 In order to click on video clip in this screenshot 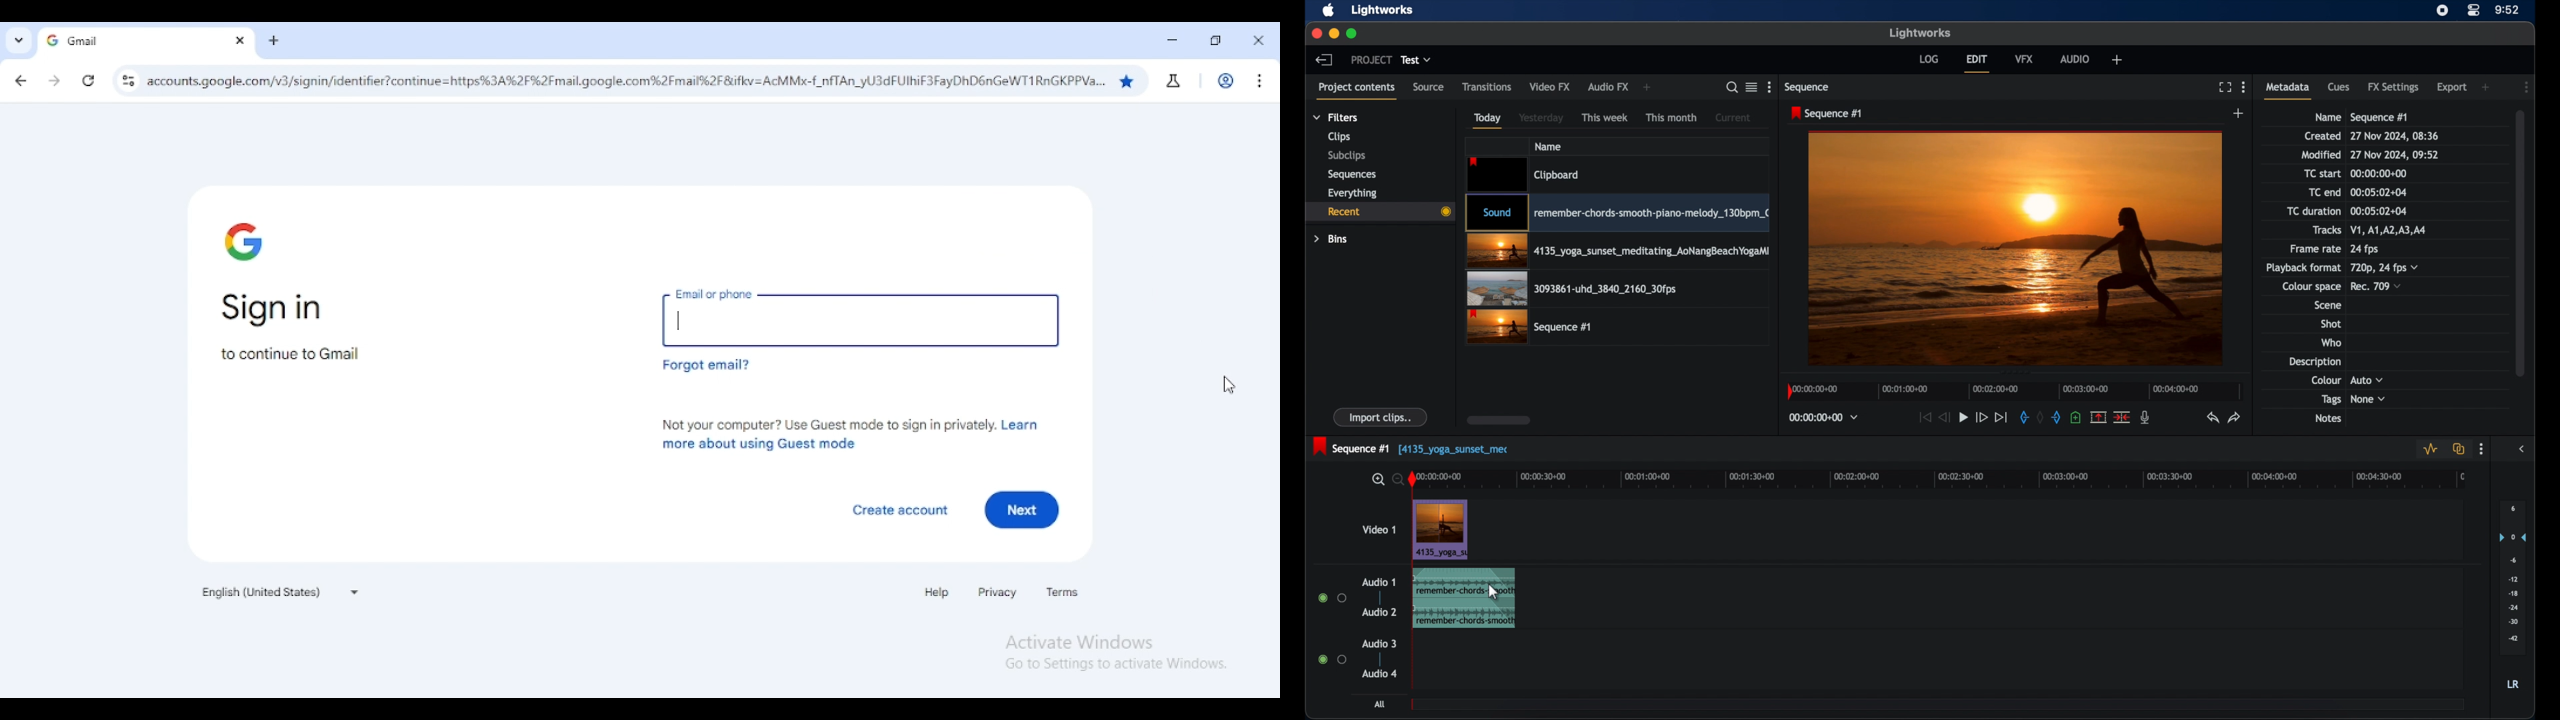, I will do `click(1573, 289)`.